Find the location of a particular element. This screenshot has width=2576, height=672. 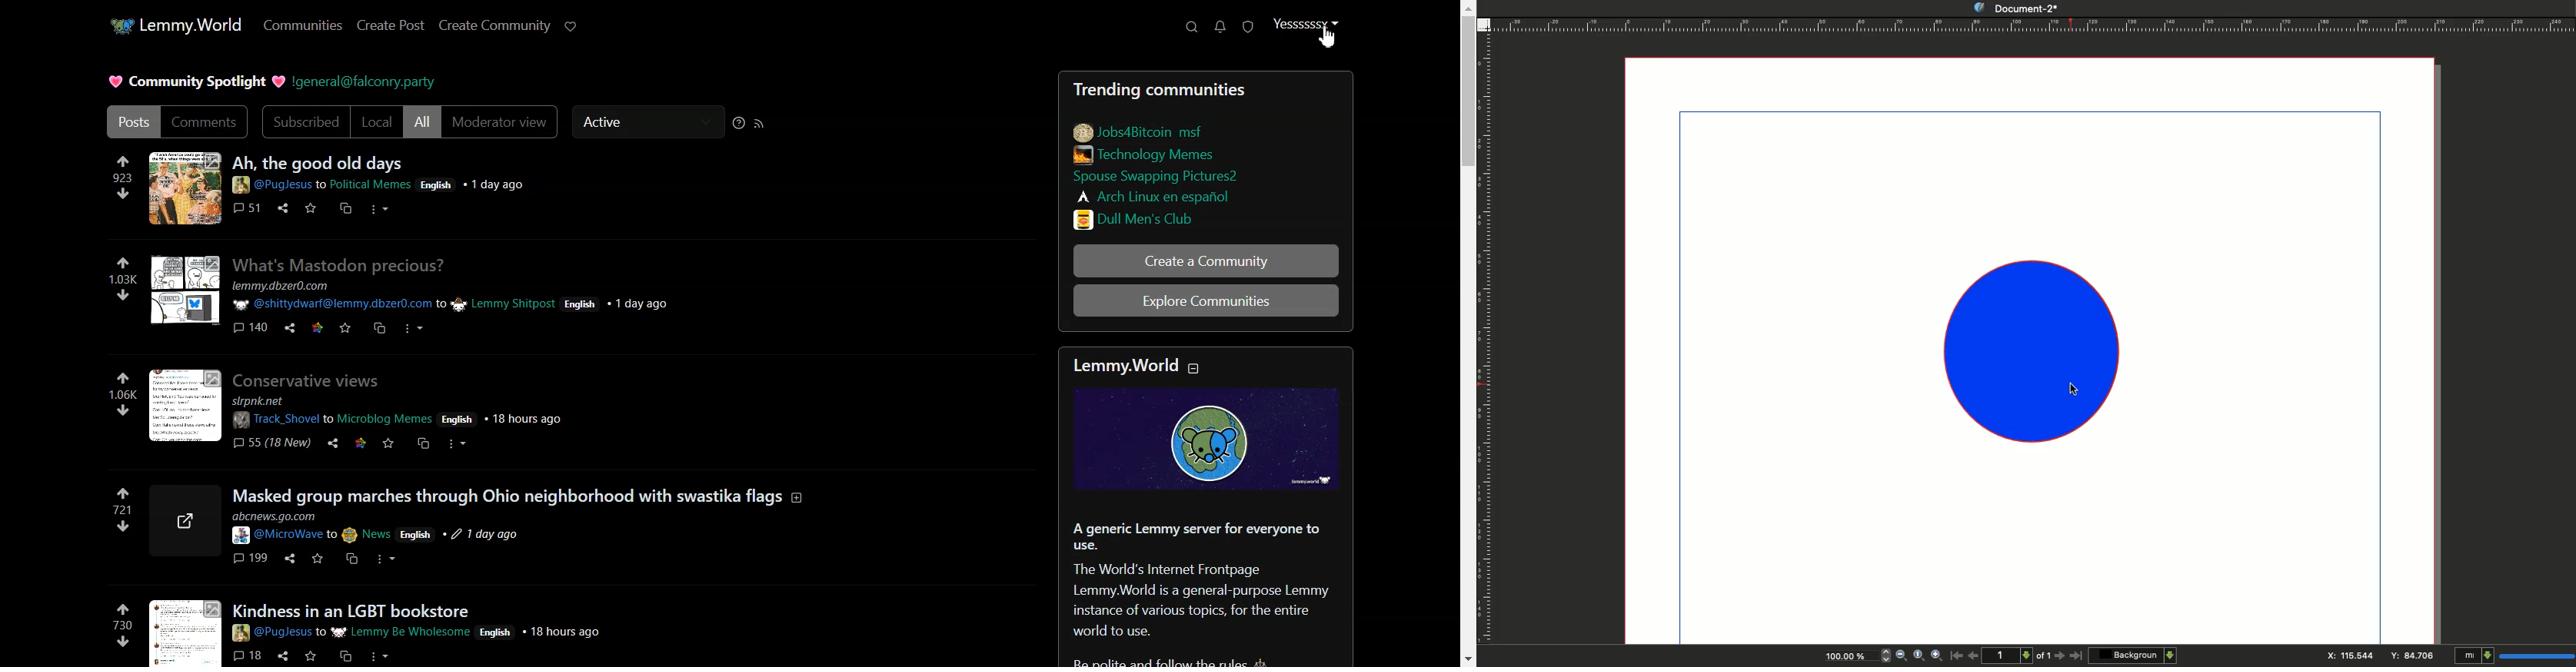

Moderator View is located at coordinates (501, 124).